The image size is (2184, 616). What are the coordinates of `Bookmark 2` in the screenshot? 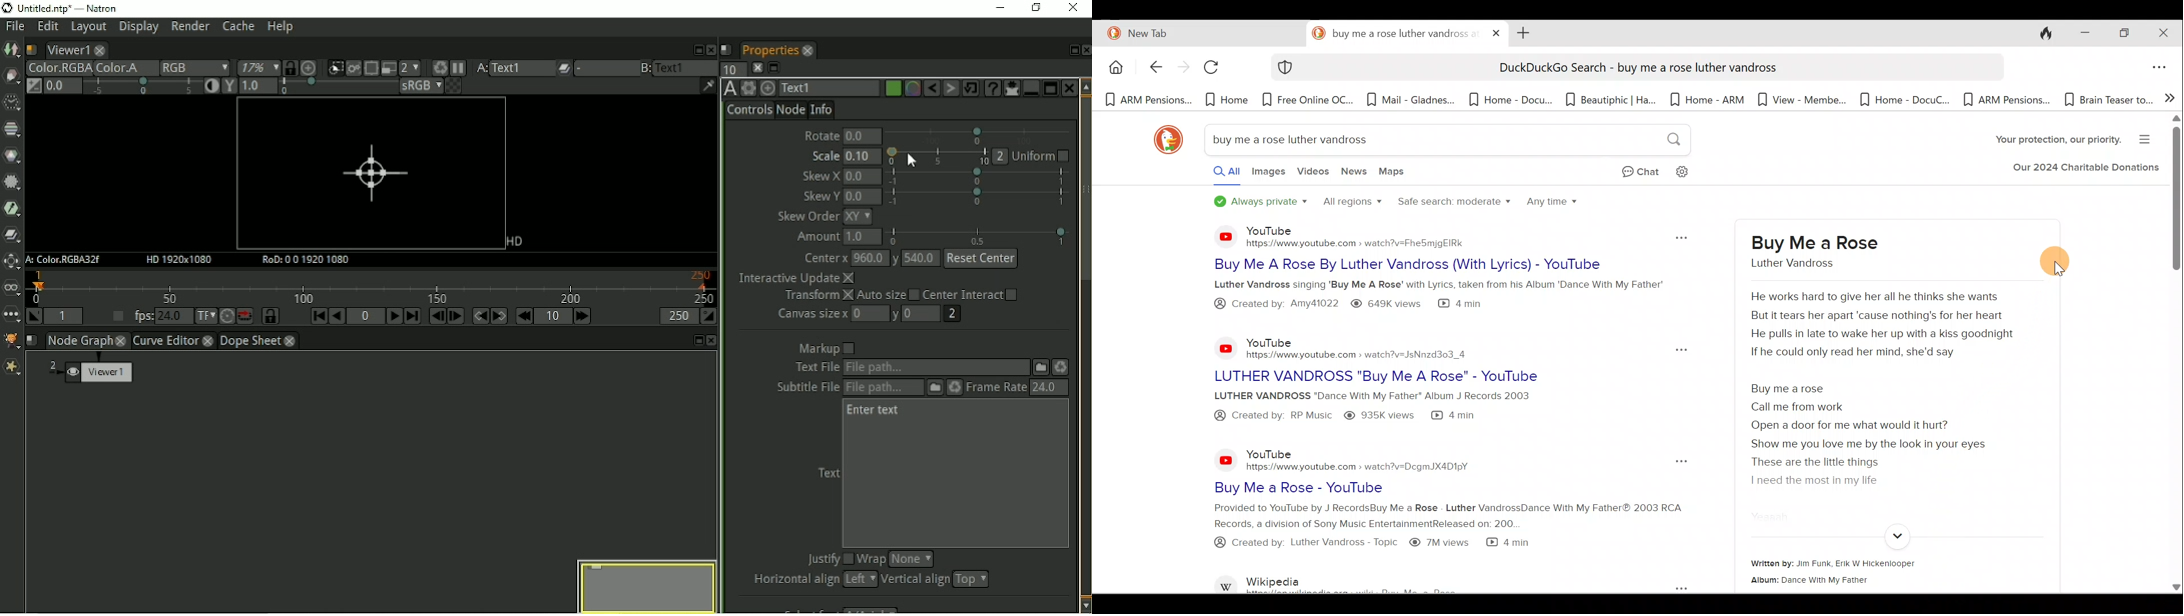 It's located at (1227, 99).